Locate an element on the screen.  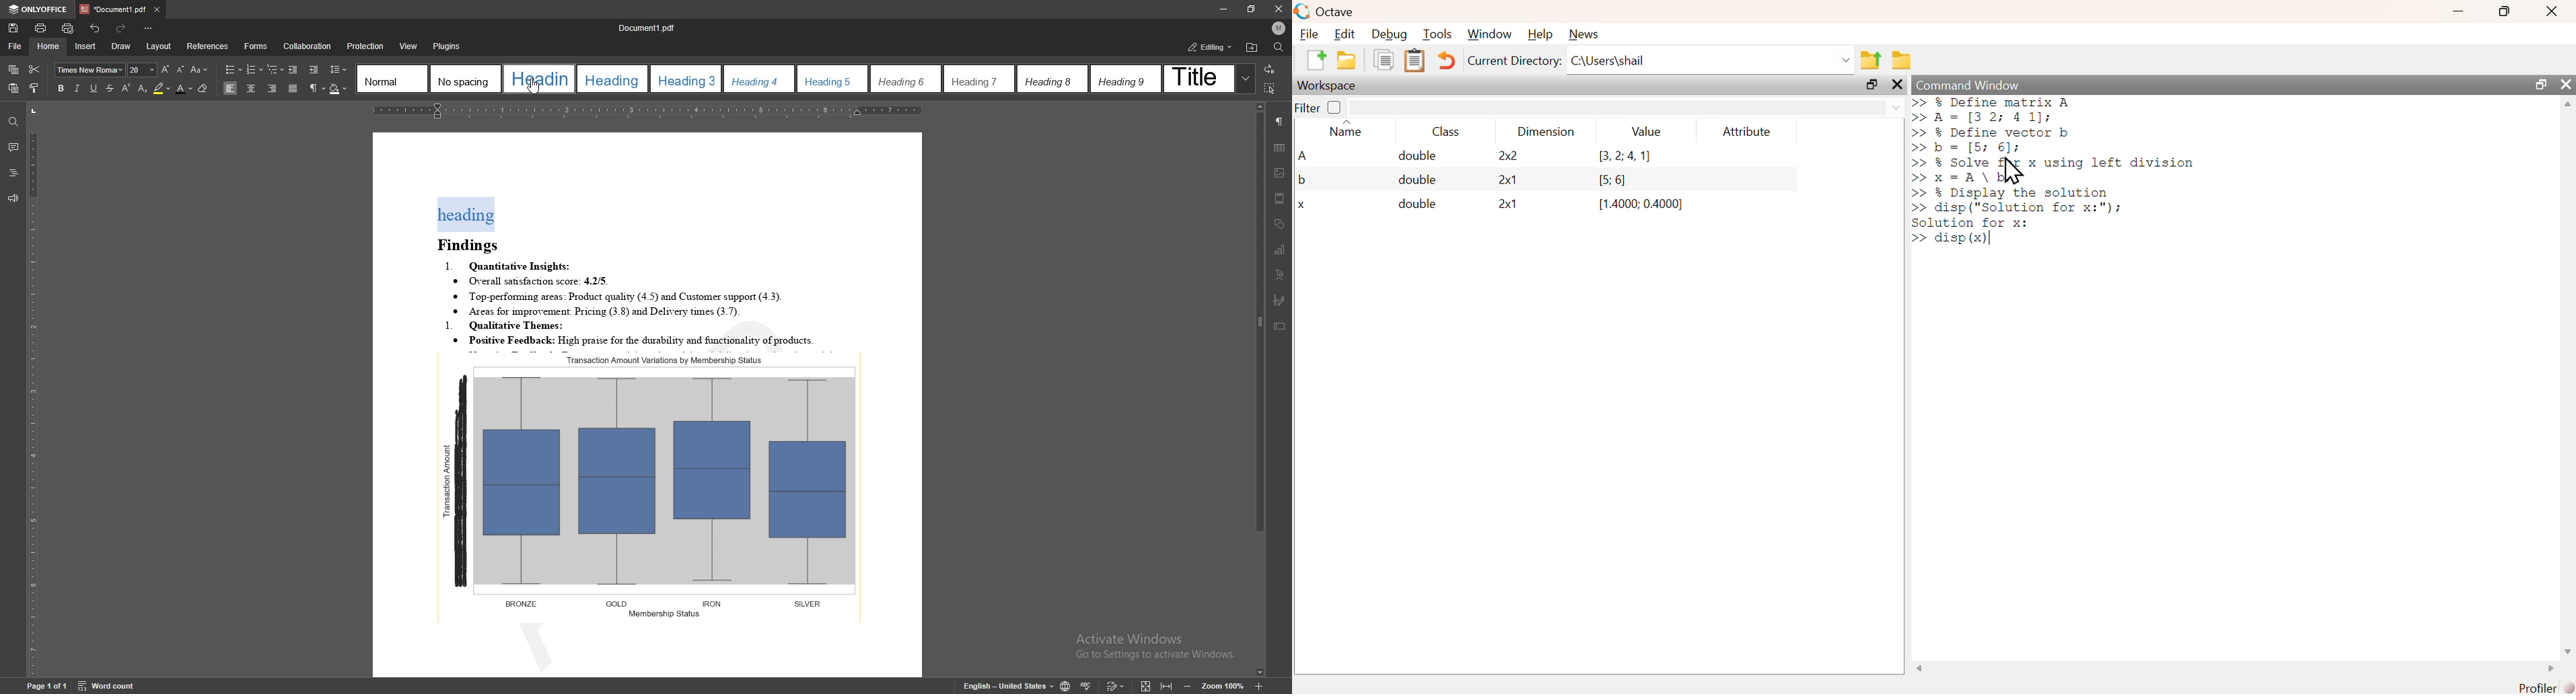
English- United kingdom is located at coordinates (1001, 686).